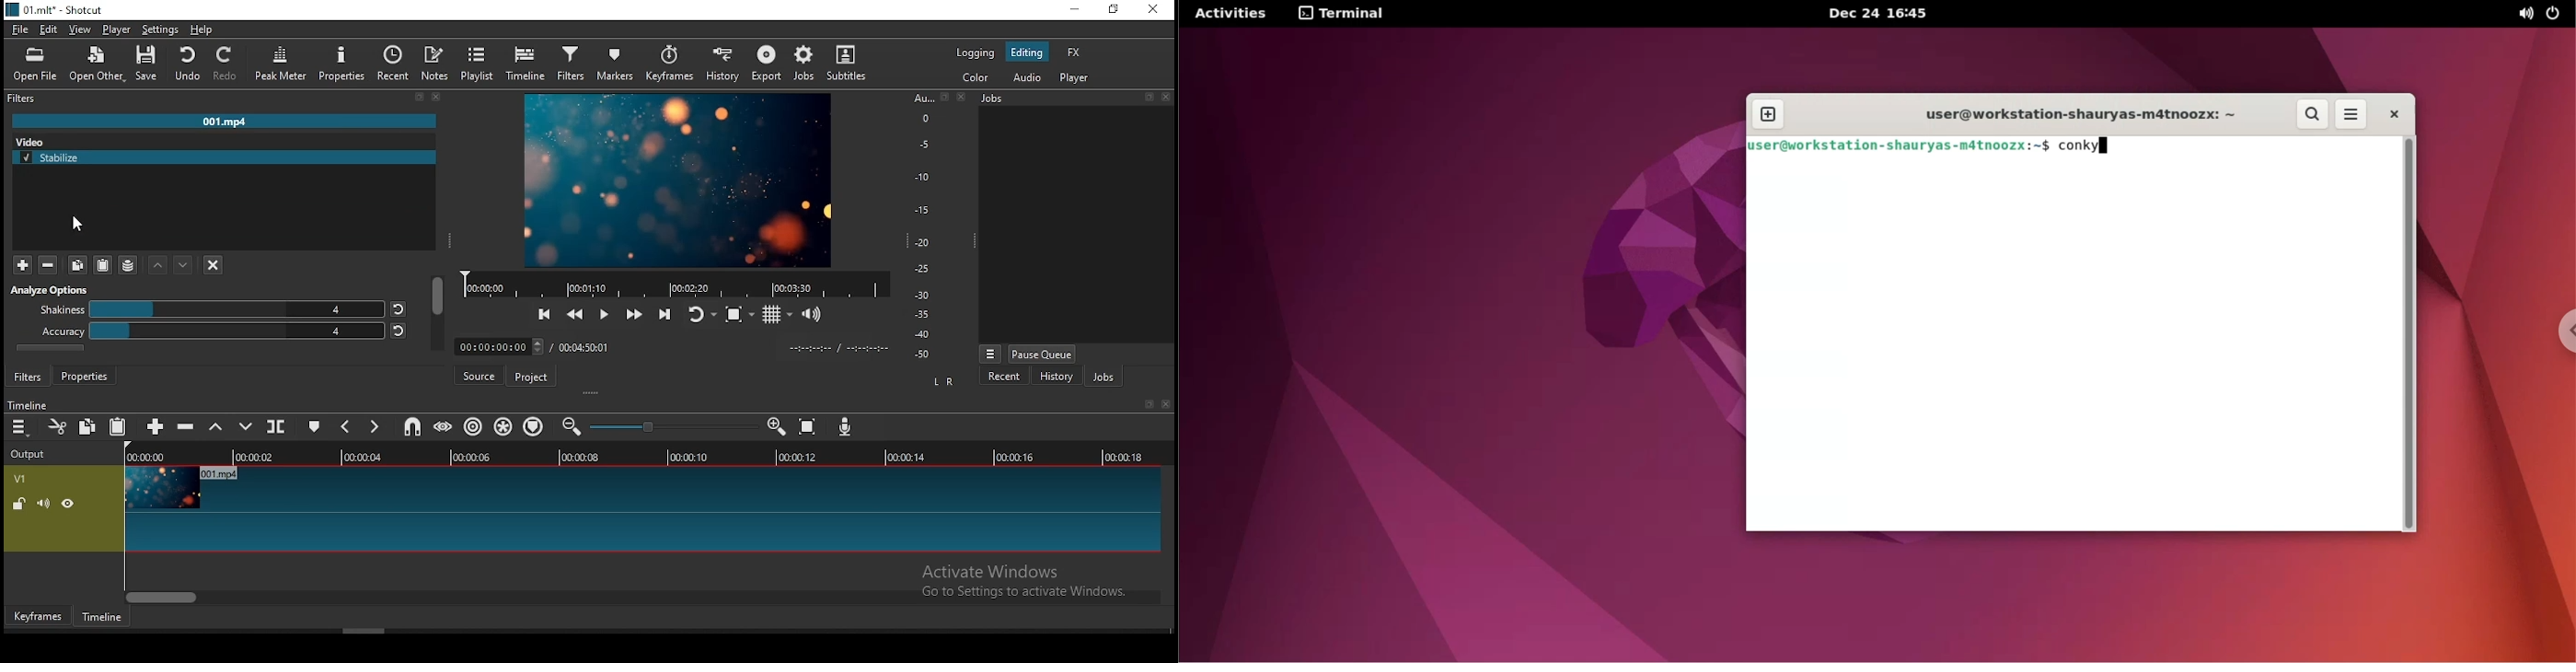 This screenshot has width=2576, height=672. Describe the element at coordinates (191, 64) in the screenshot. I see `undo` at that location.